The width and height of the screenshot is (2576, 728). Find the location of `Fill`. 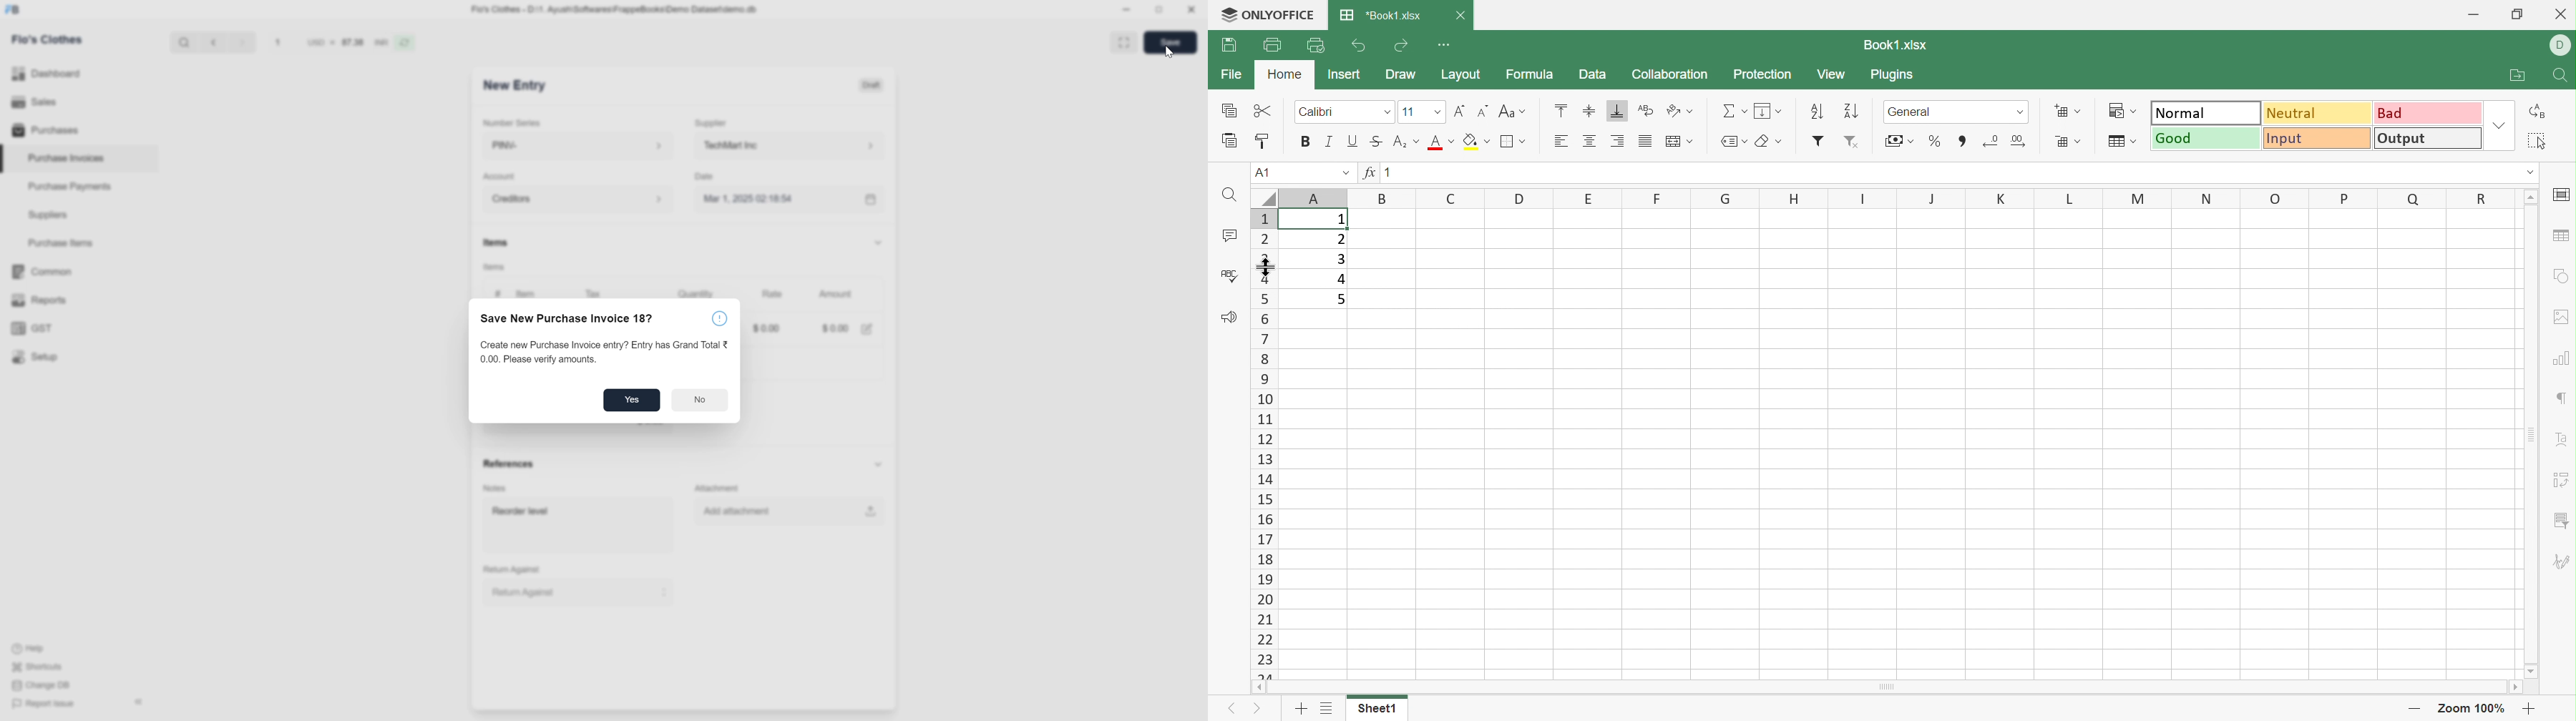

Fill is located at coordinates (1763, 109).